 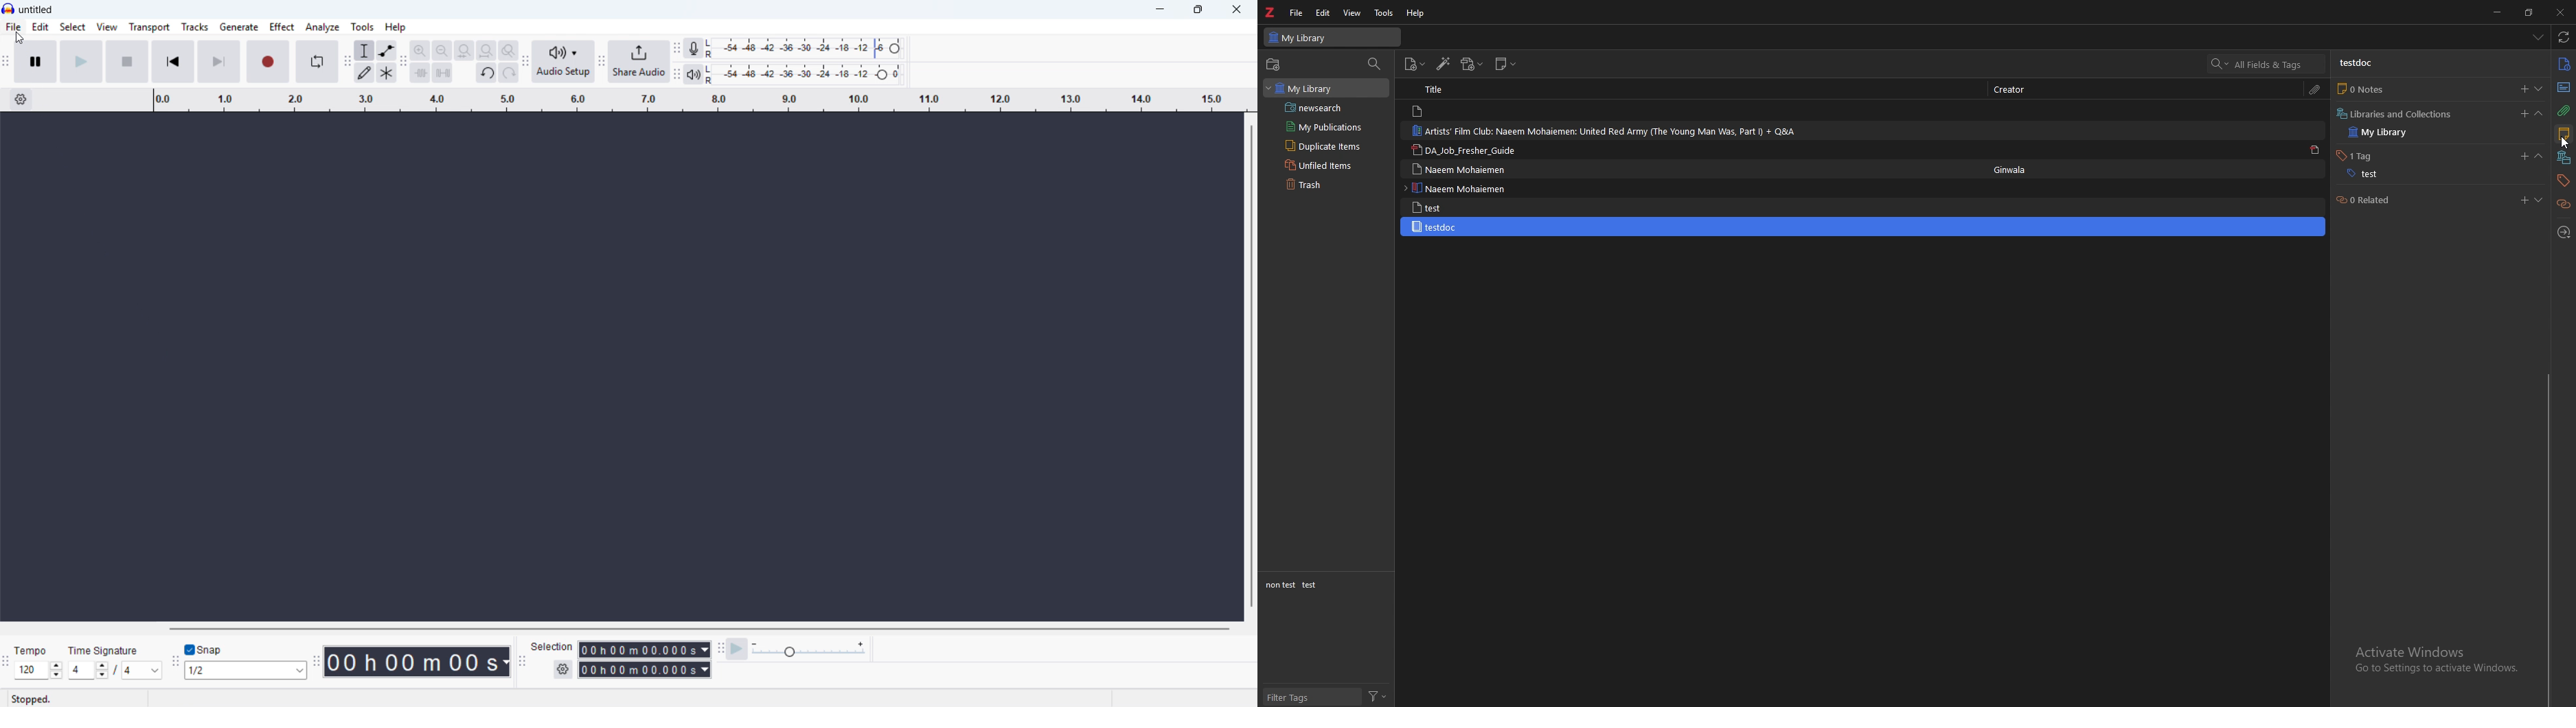 What do you see at coordinates (443, 73) in the screenshot?
I see `Silence audio selection ` at bounding box center [443, 73].